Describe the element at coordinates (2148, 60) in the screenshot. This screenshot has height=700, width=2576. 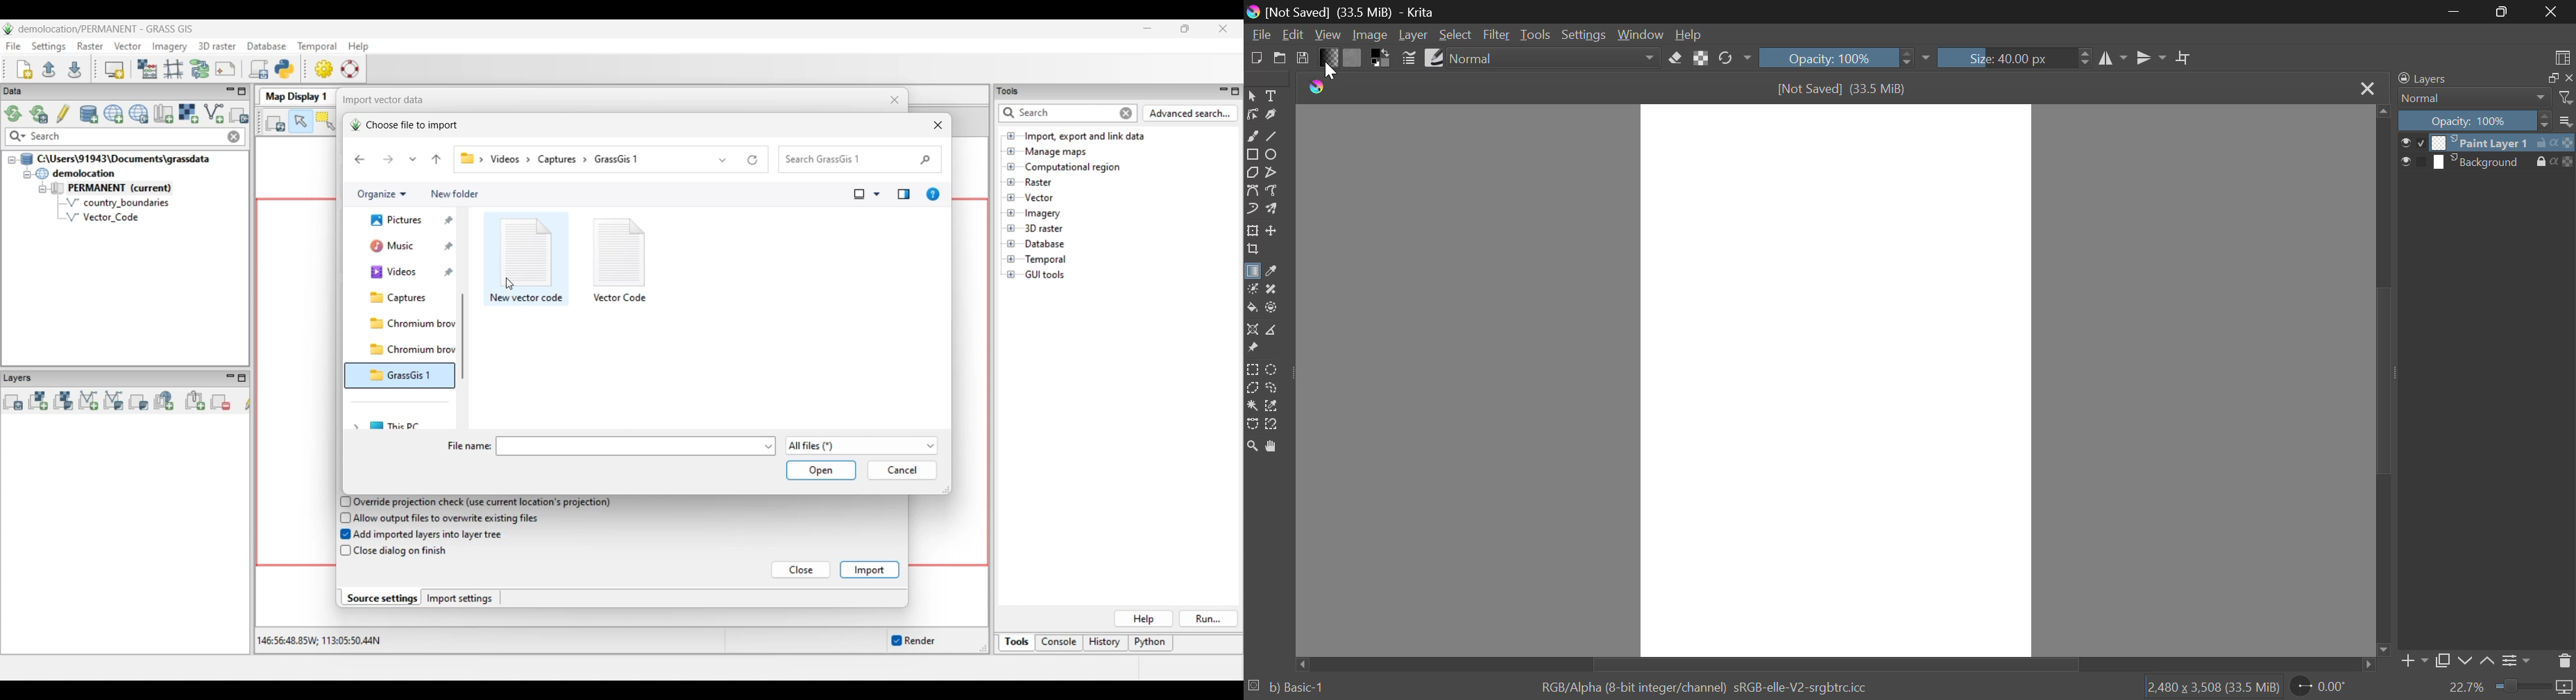
I see `Horizontal Mirror Flip` at that location.